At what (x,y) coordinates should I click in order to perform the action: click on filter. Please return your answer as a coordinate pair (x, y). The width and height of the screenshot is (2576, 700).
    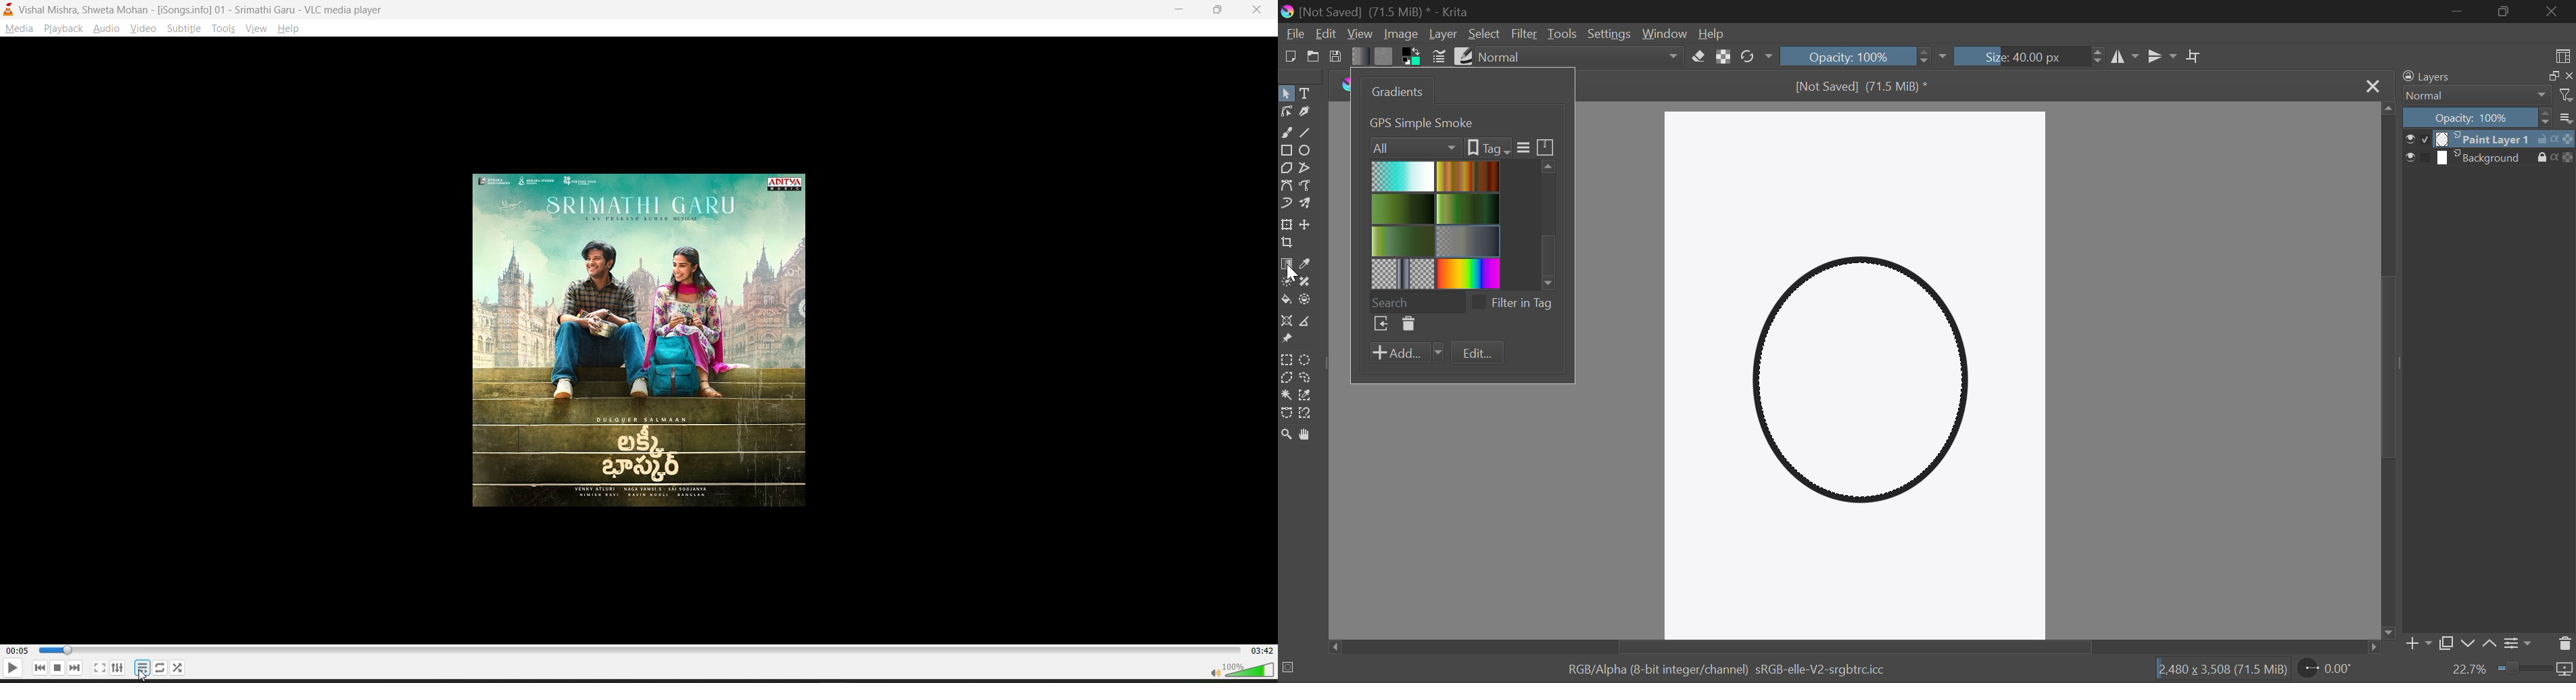
    Looking at the image, I should click on (2565, 95).